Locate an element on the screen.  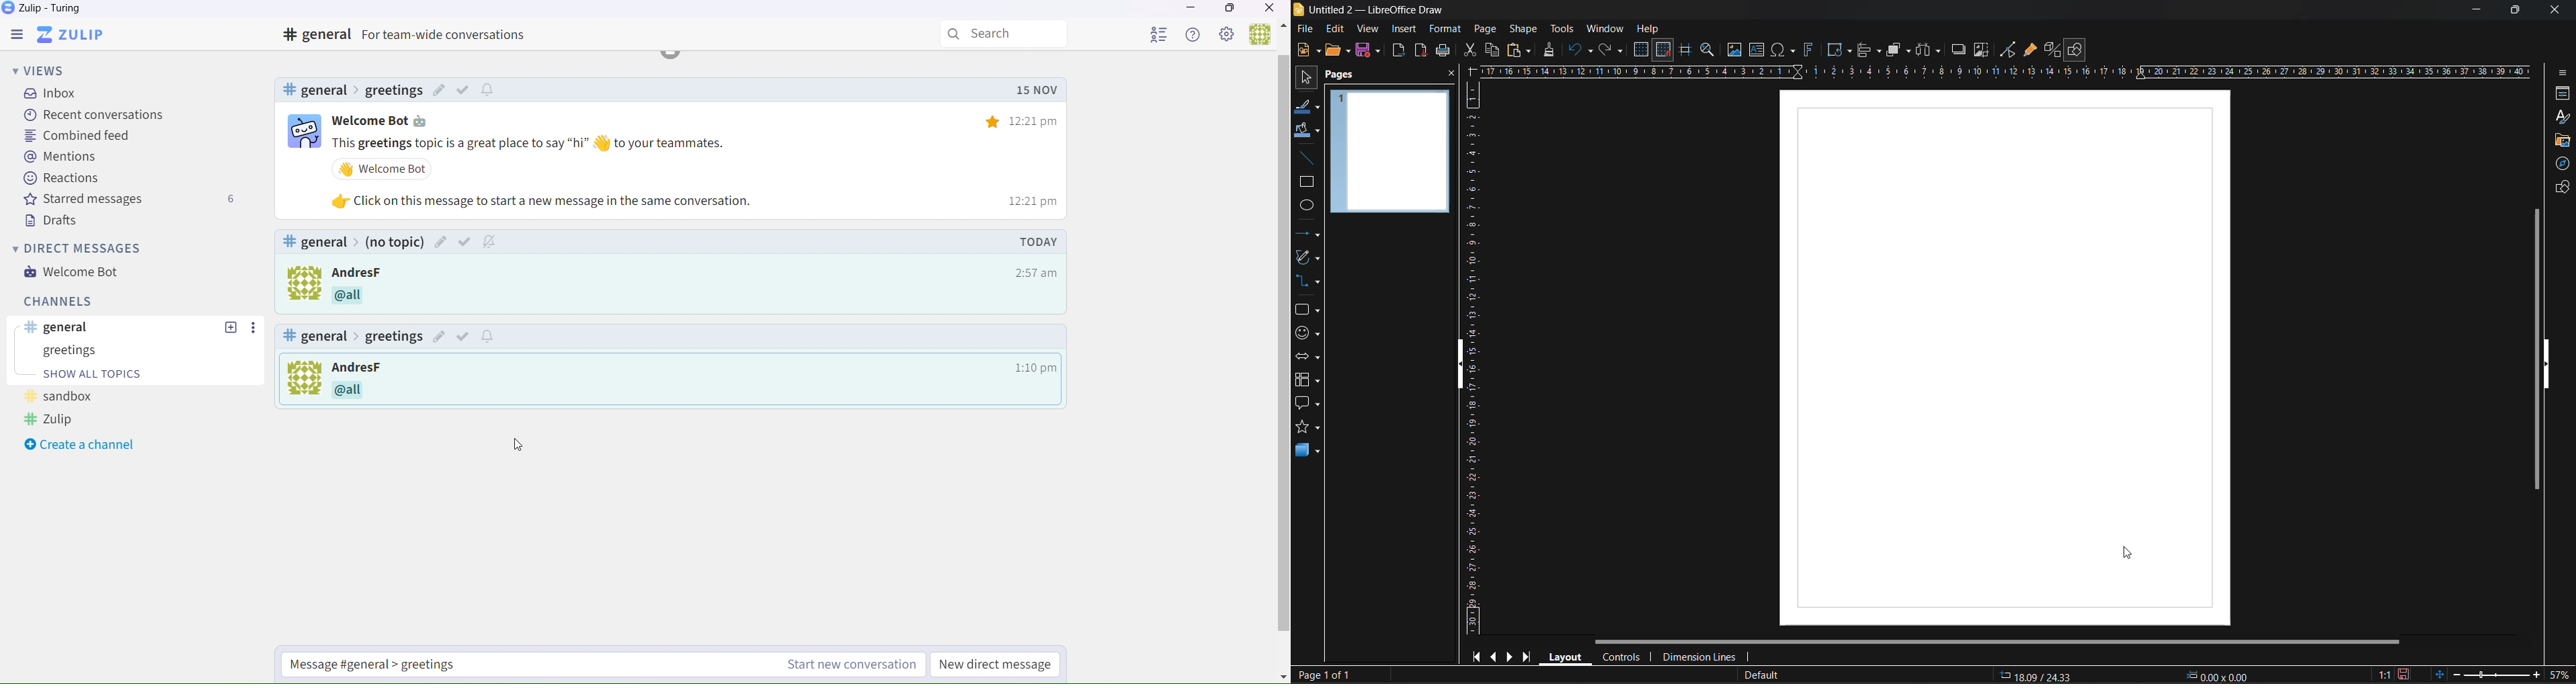
 is located at coordinates (383, 390).